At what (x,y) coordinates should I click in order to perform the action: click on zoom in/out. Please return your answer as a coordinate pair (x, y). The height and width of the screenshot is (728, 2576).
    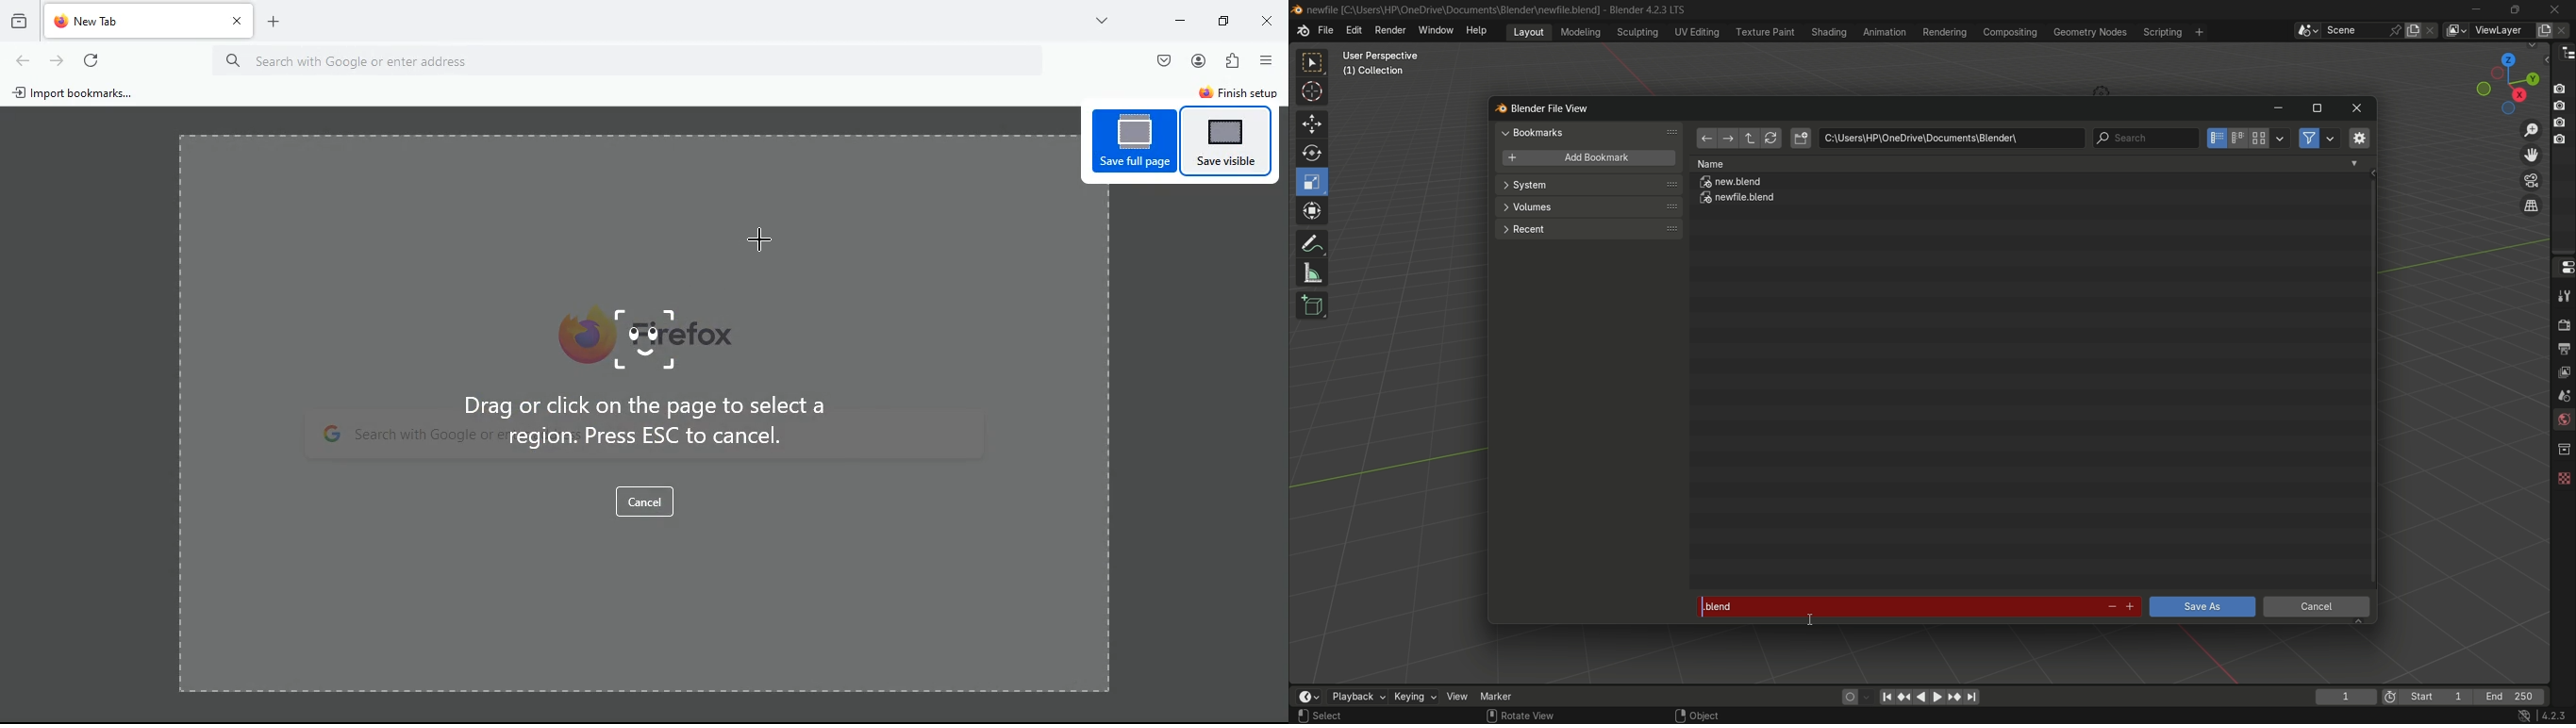
    Looking at the image, I should click on (2532, 128).